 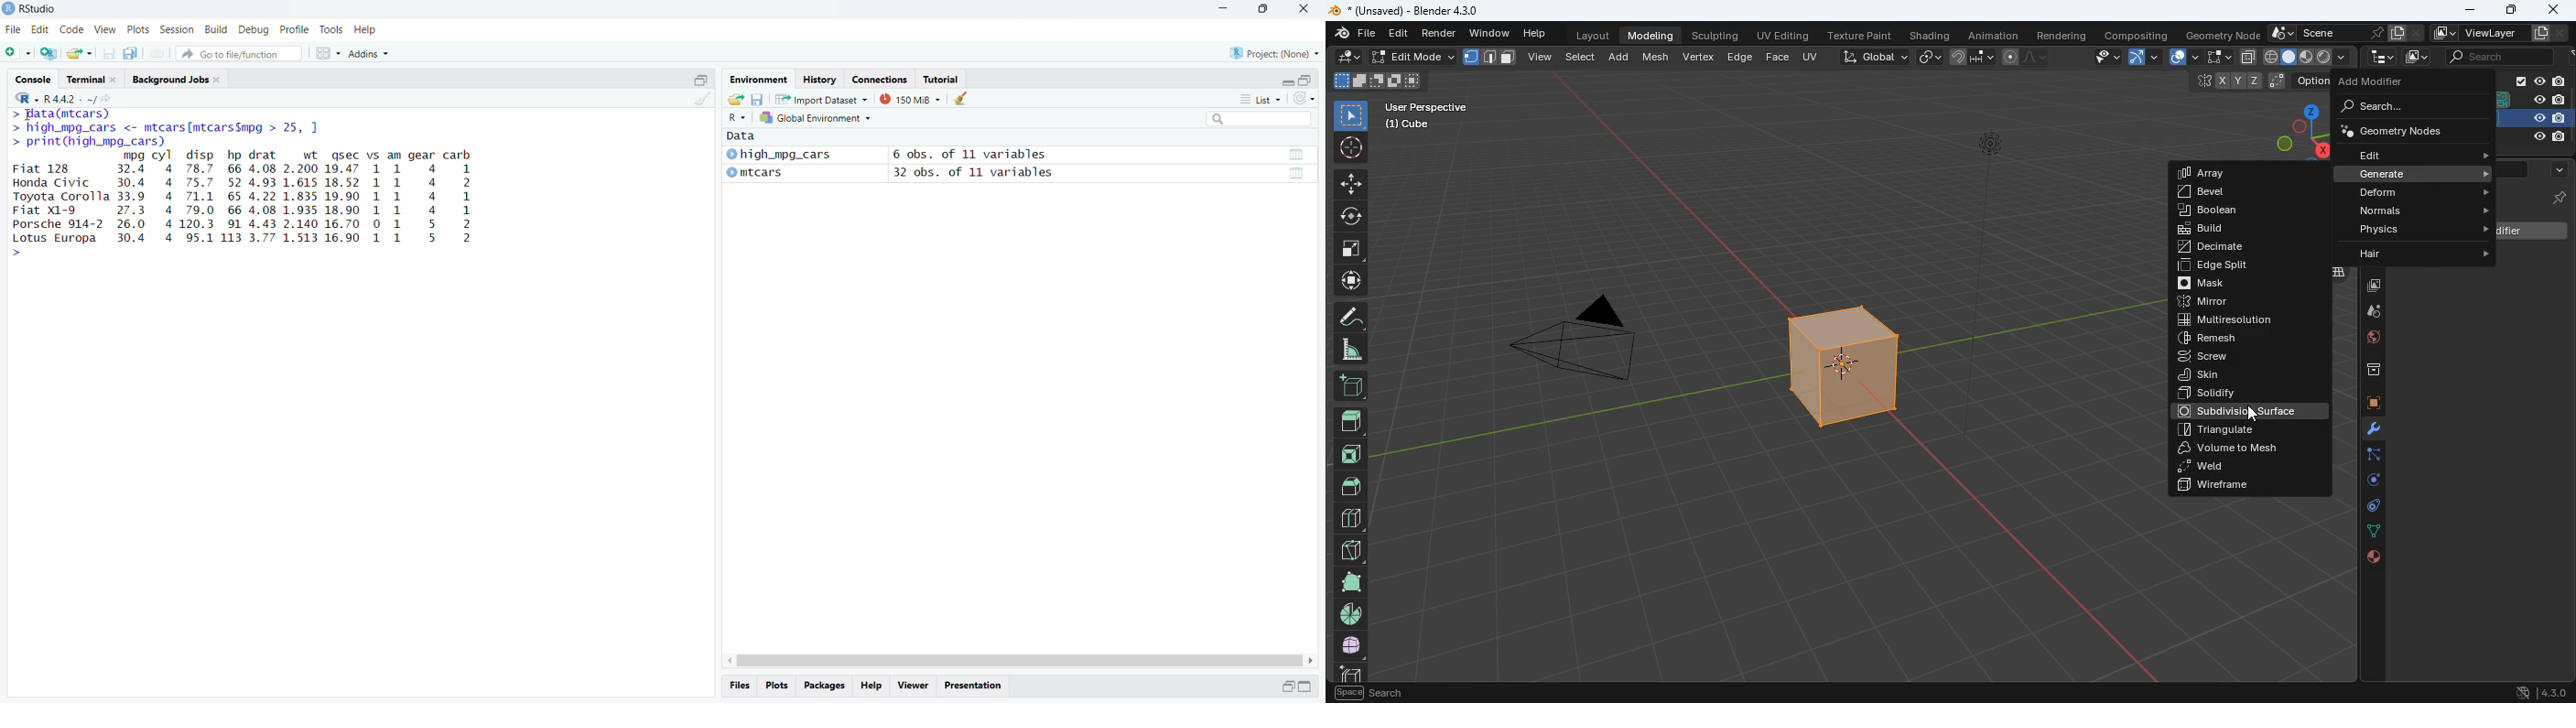 I want to click on minimize, so click(x=1224, y=8).